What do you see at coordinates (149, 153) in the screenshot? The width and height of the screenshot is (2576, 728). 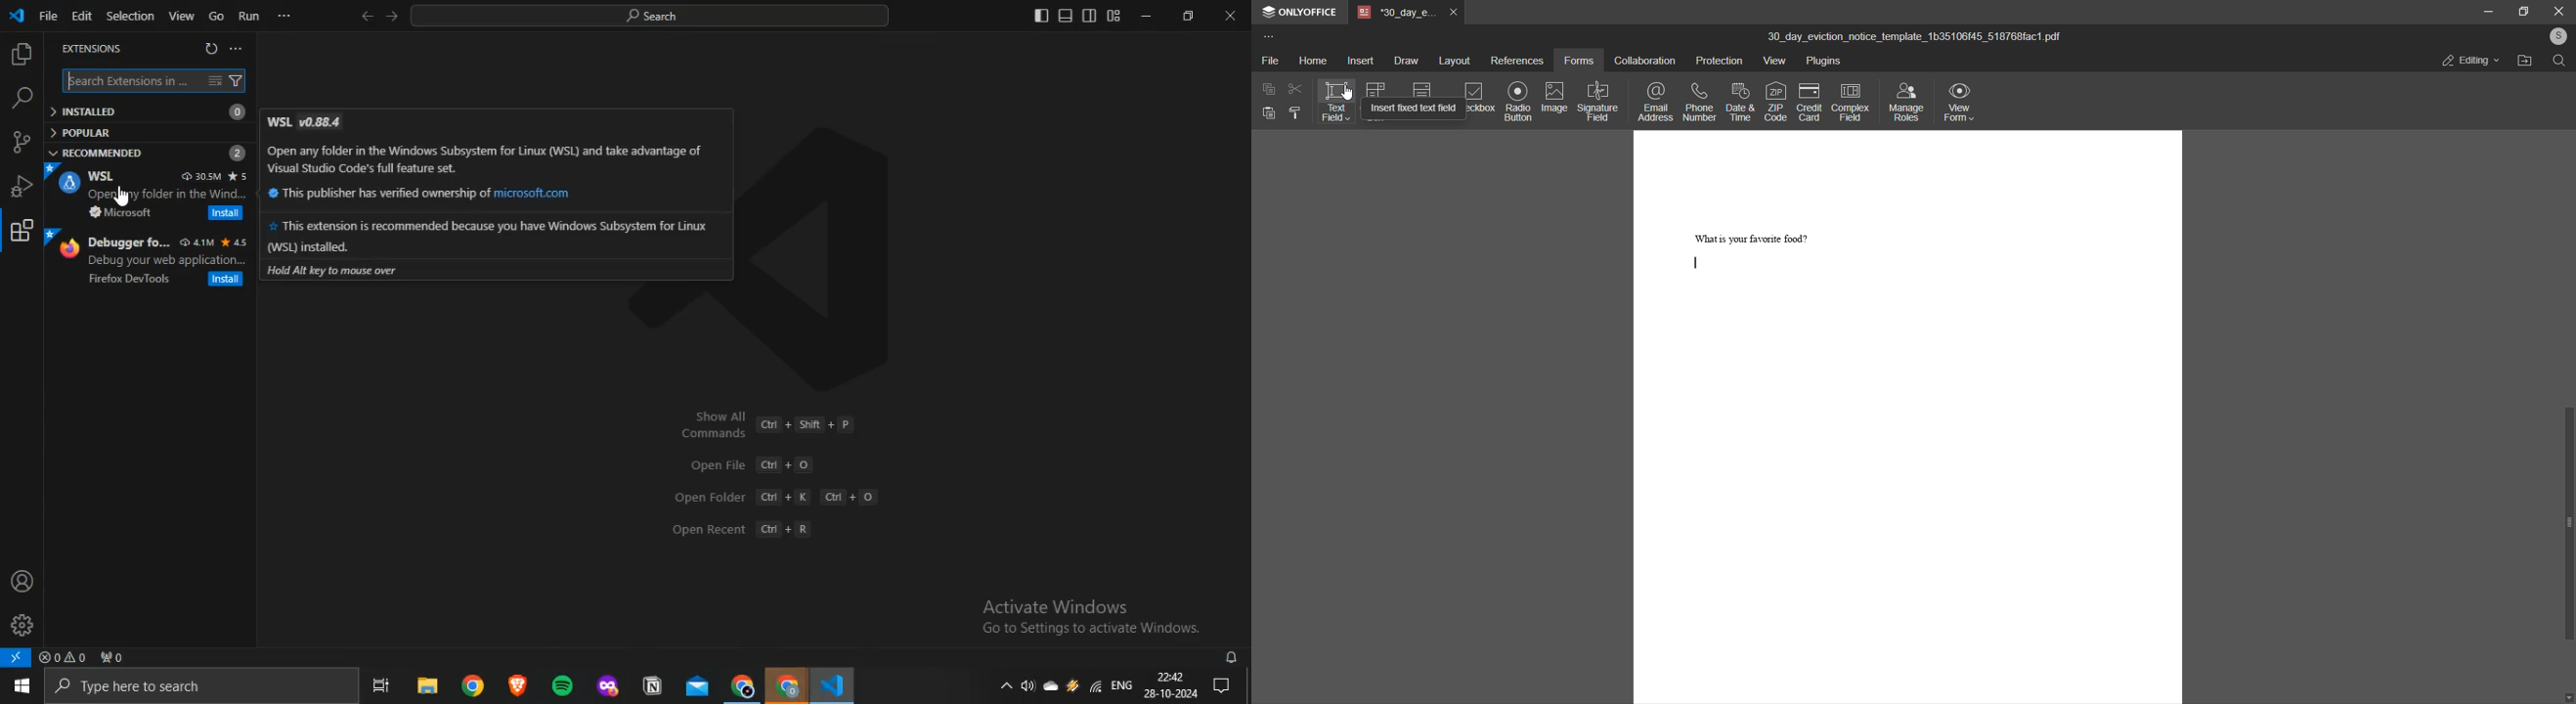 I see `RECOMMENDED` at bounding box center [149, 153].